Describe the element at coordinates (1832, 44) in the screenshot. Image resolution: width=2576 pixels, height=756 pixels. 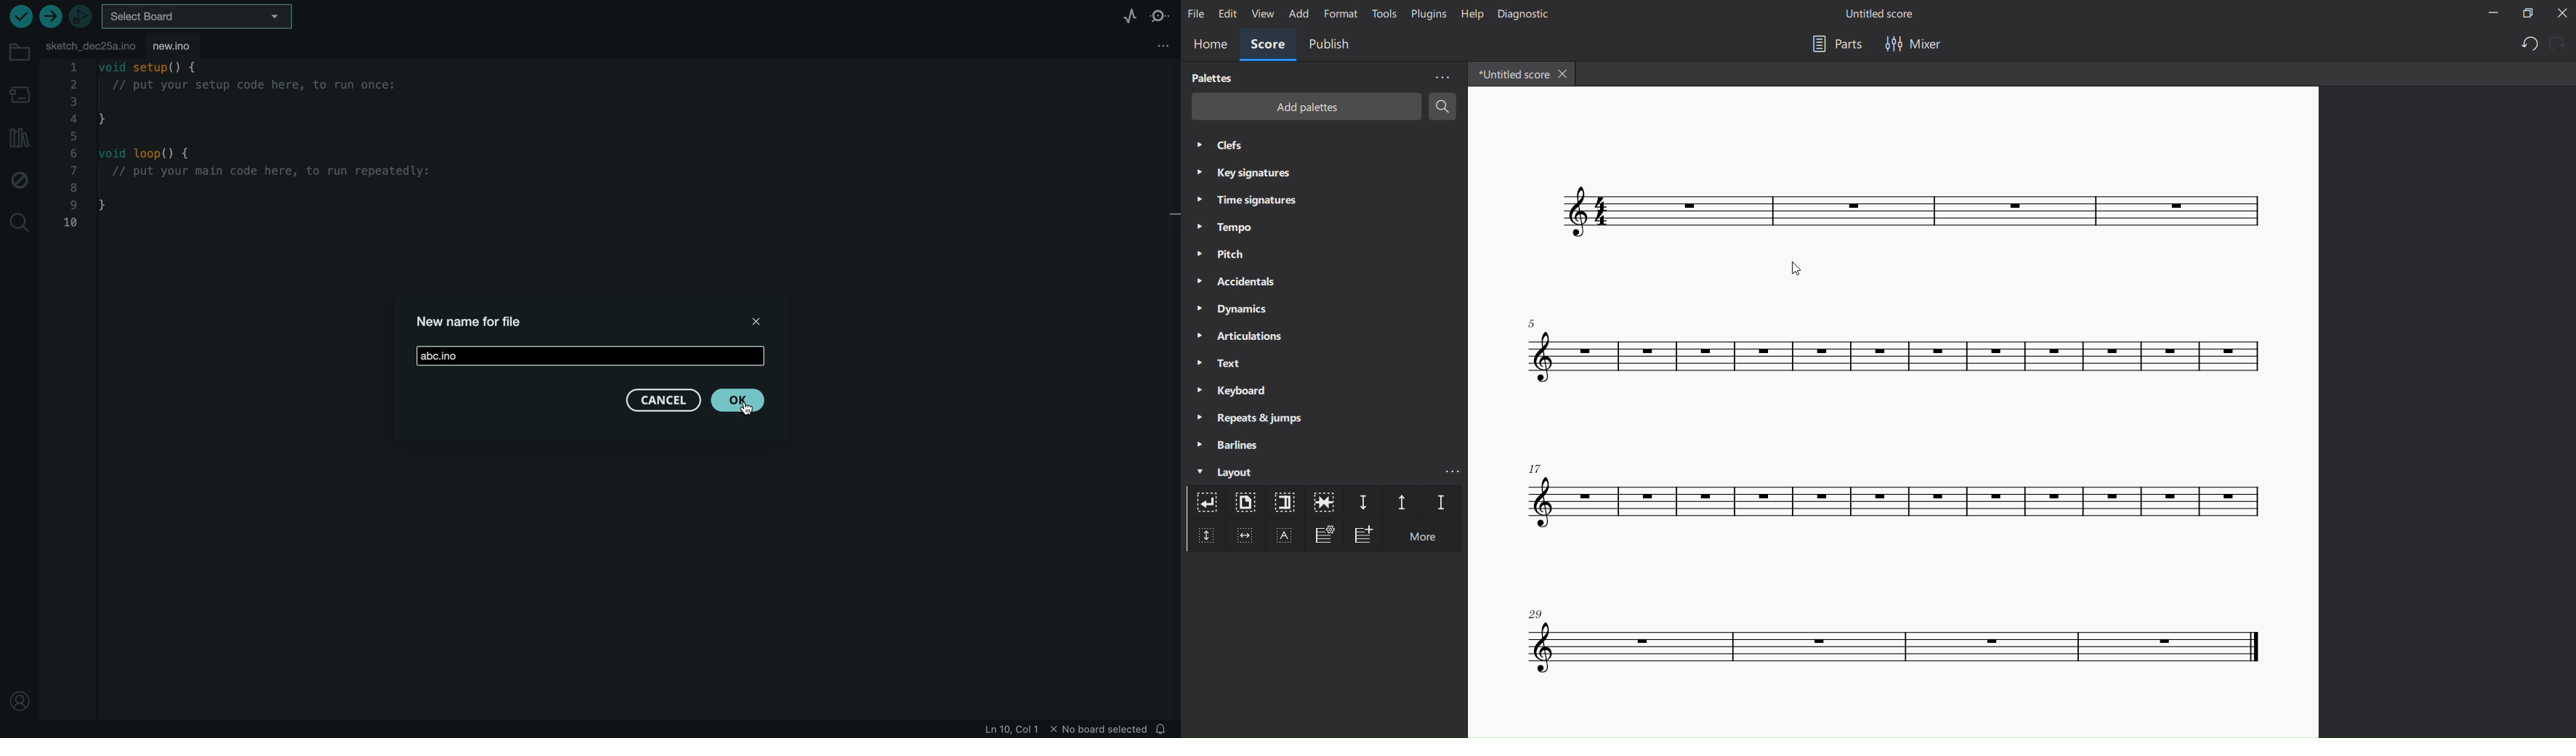
I see `parts` at that location.